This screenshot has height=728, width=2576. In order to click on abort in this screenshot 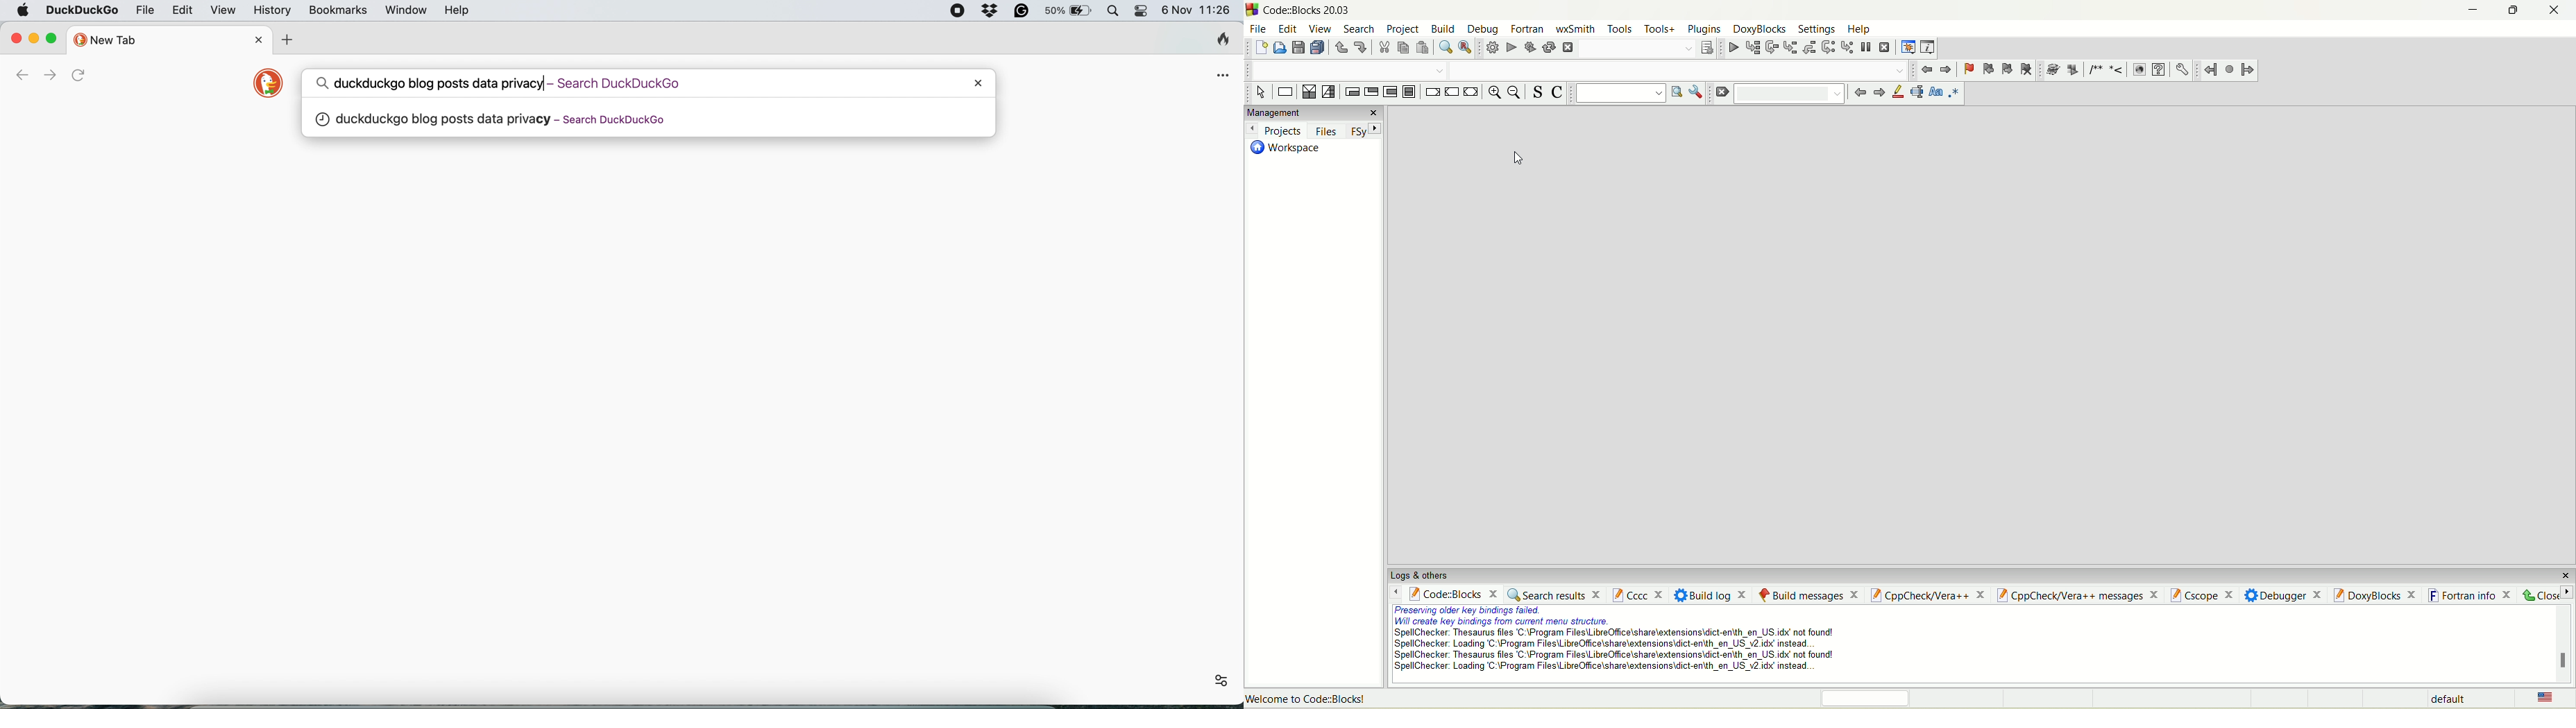, I will do `click(1568, 48)`.